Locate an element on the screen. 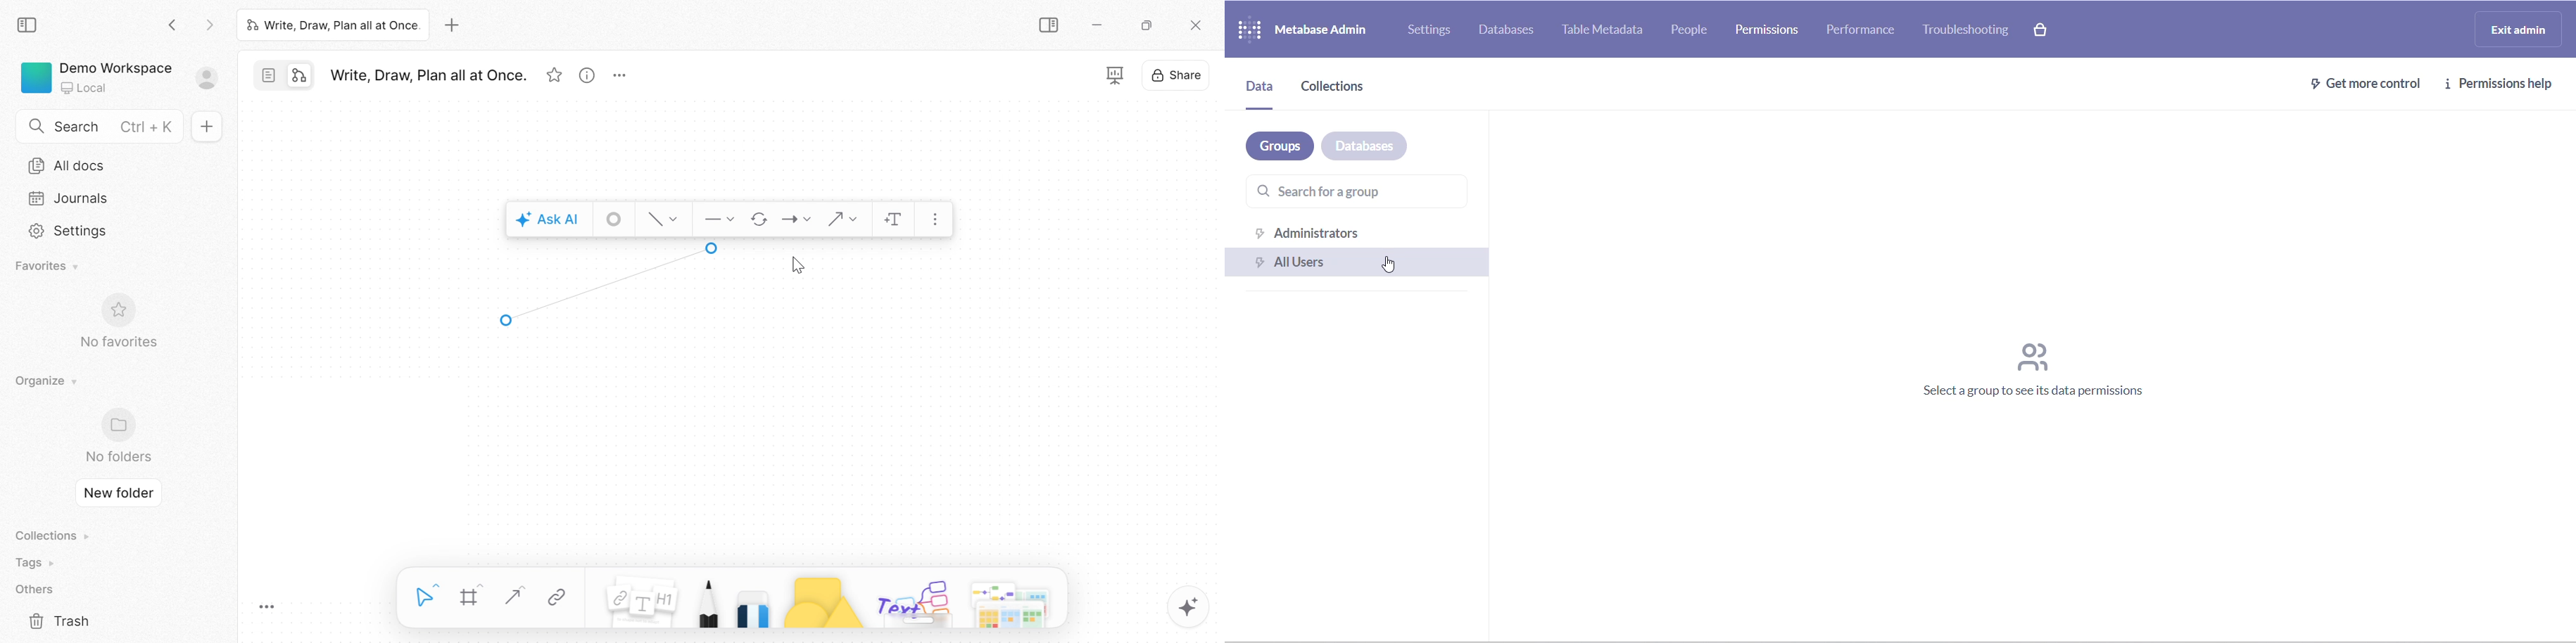 This screenshot has width=2576, height=644. logo and name is located at coordinates (1306, 28).